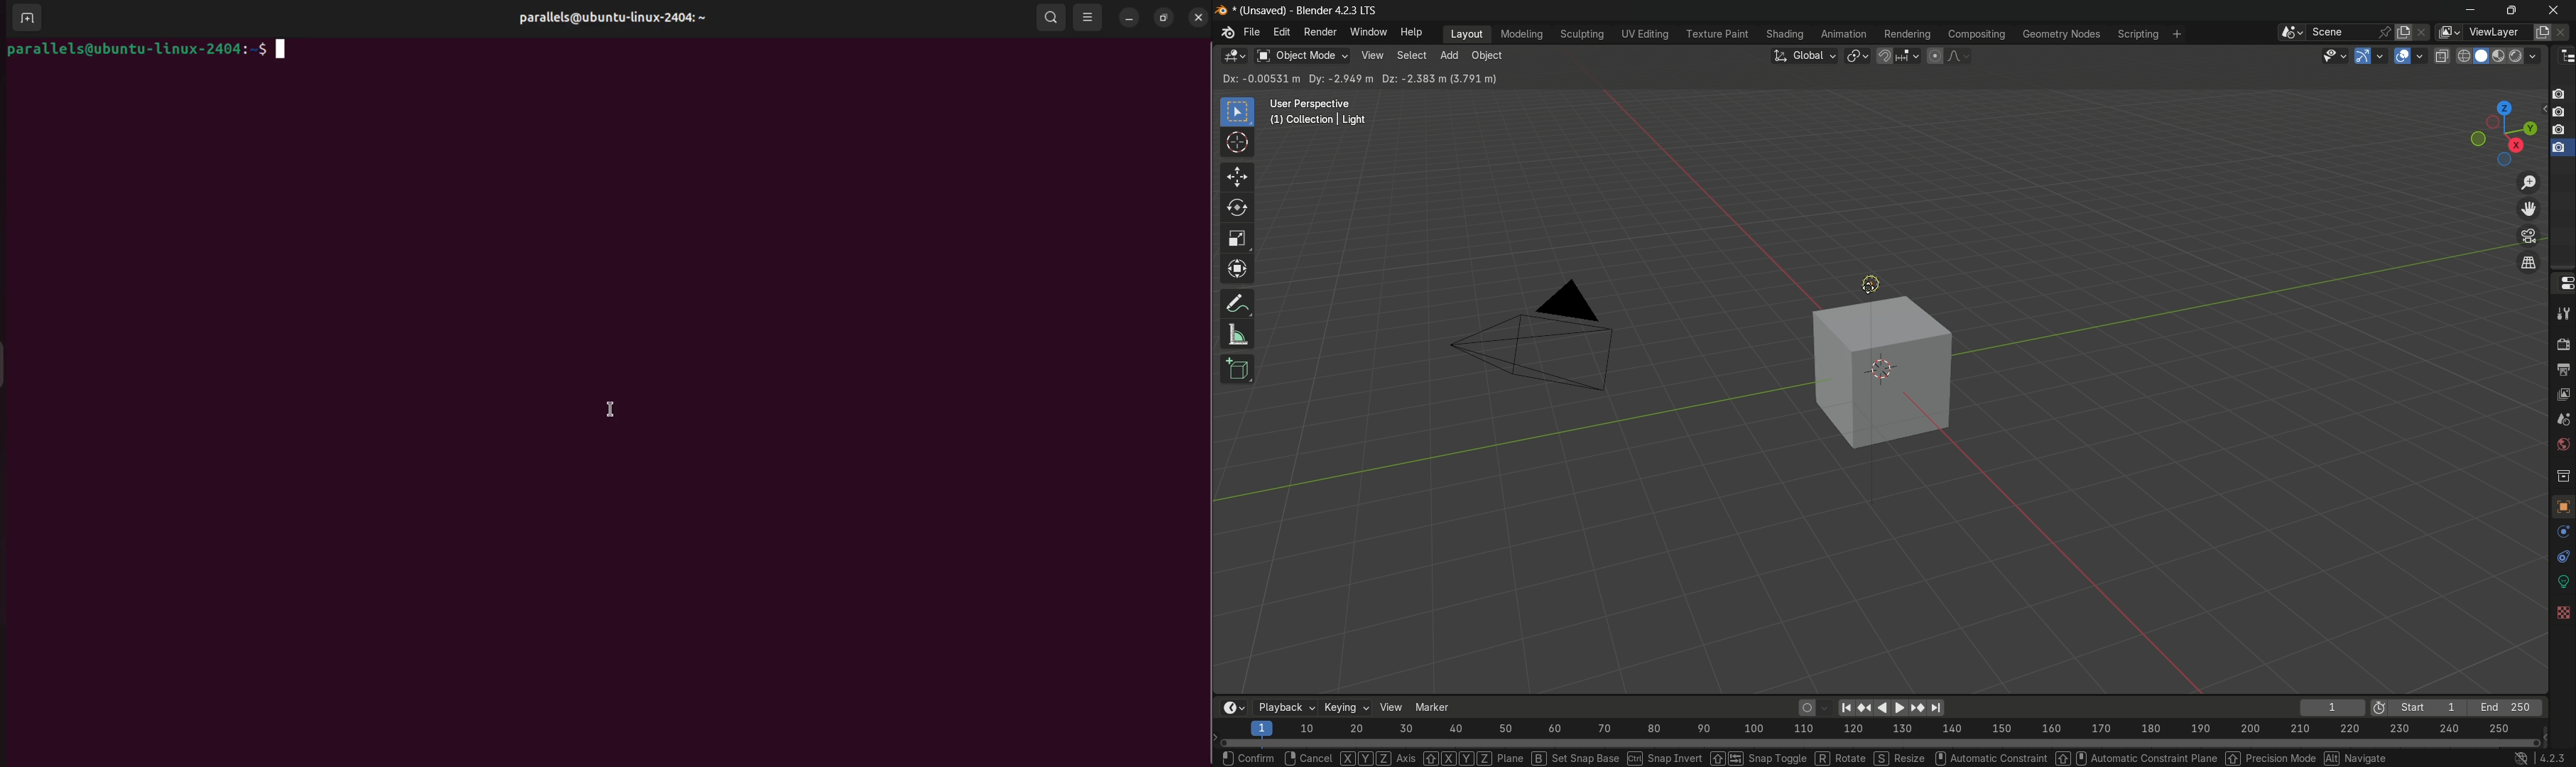  I want to click on editor type, so click(1234, 56).